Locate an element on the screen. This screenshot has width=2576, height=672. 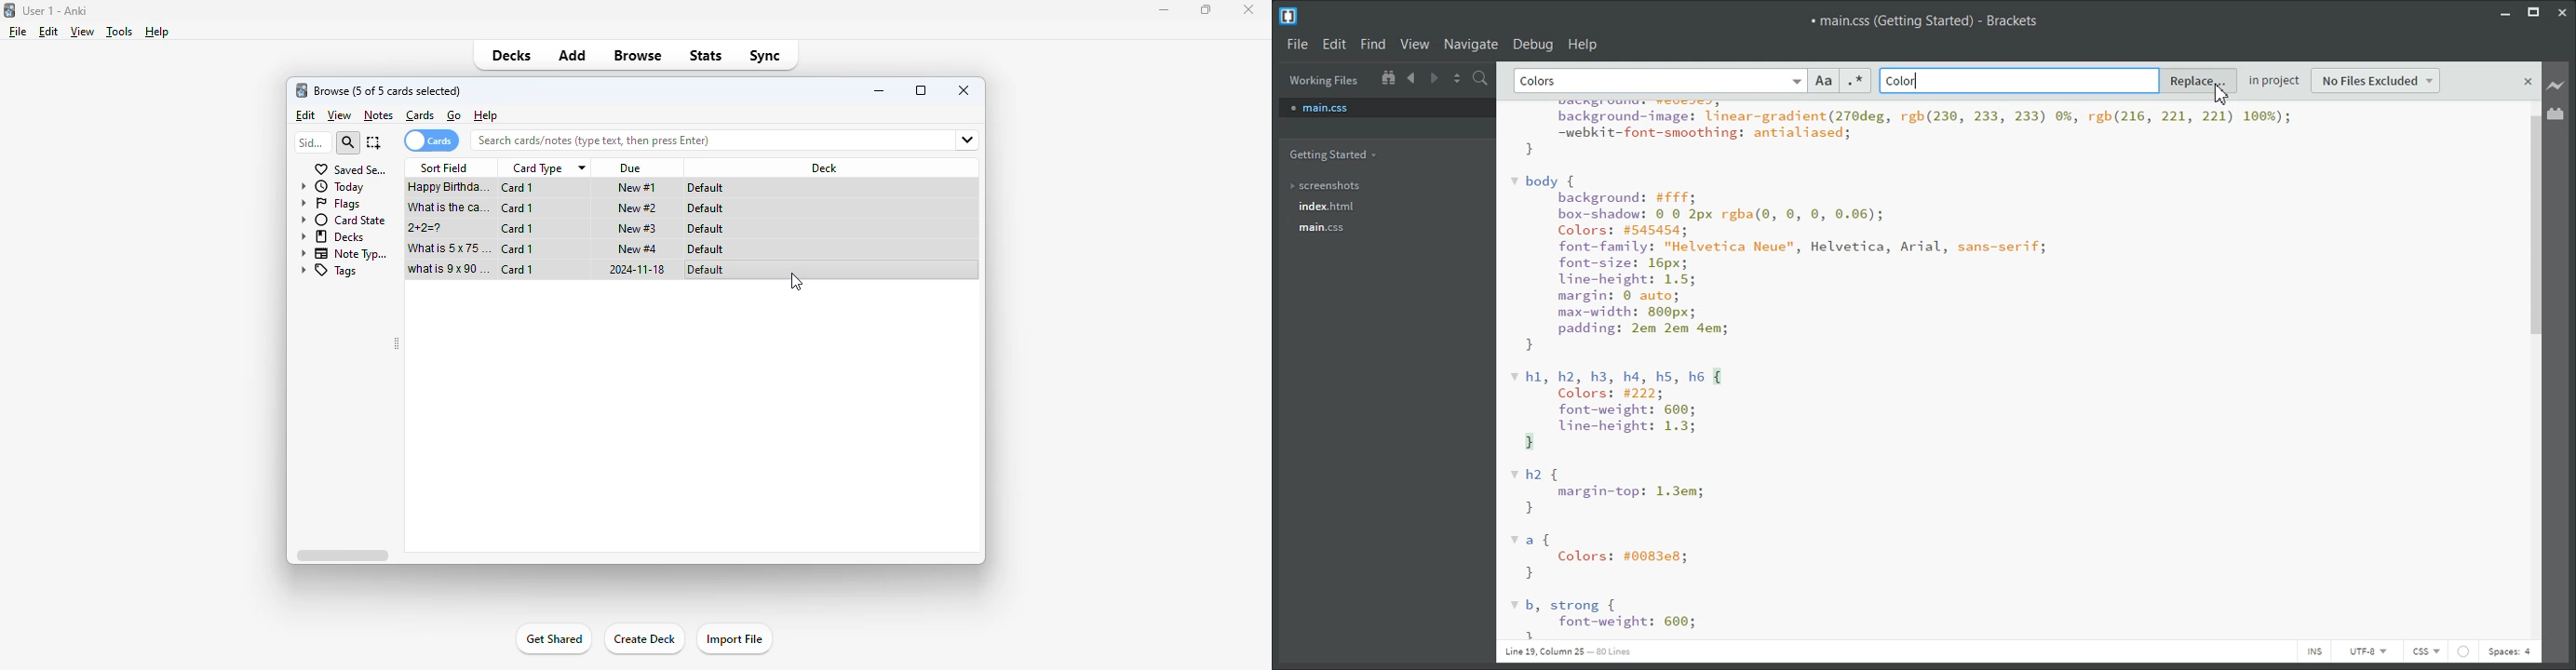
Split the editor vertically and horizontally is located at coordinates (1457, 77).